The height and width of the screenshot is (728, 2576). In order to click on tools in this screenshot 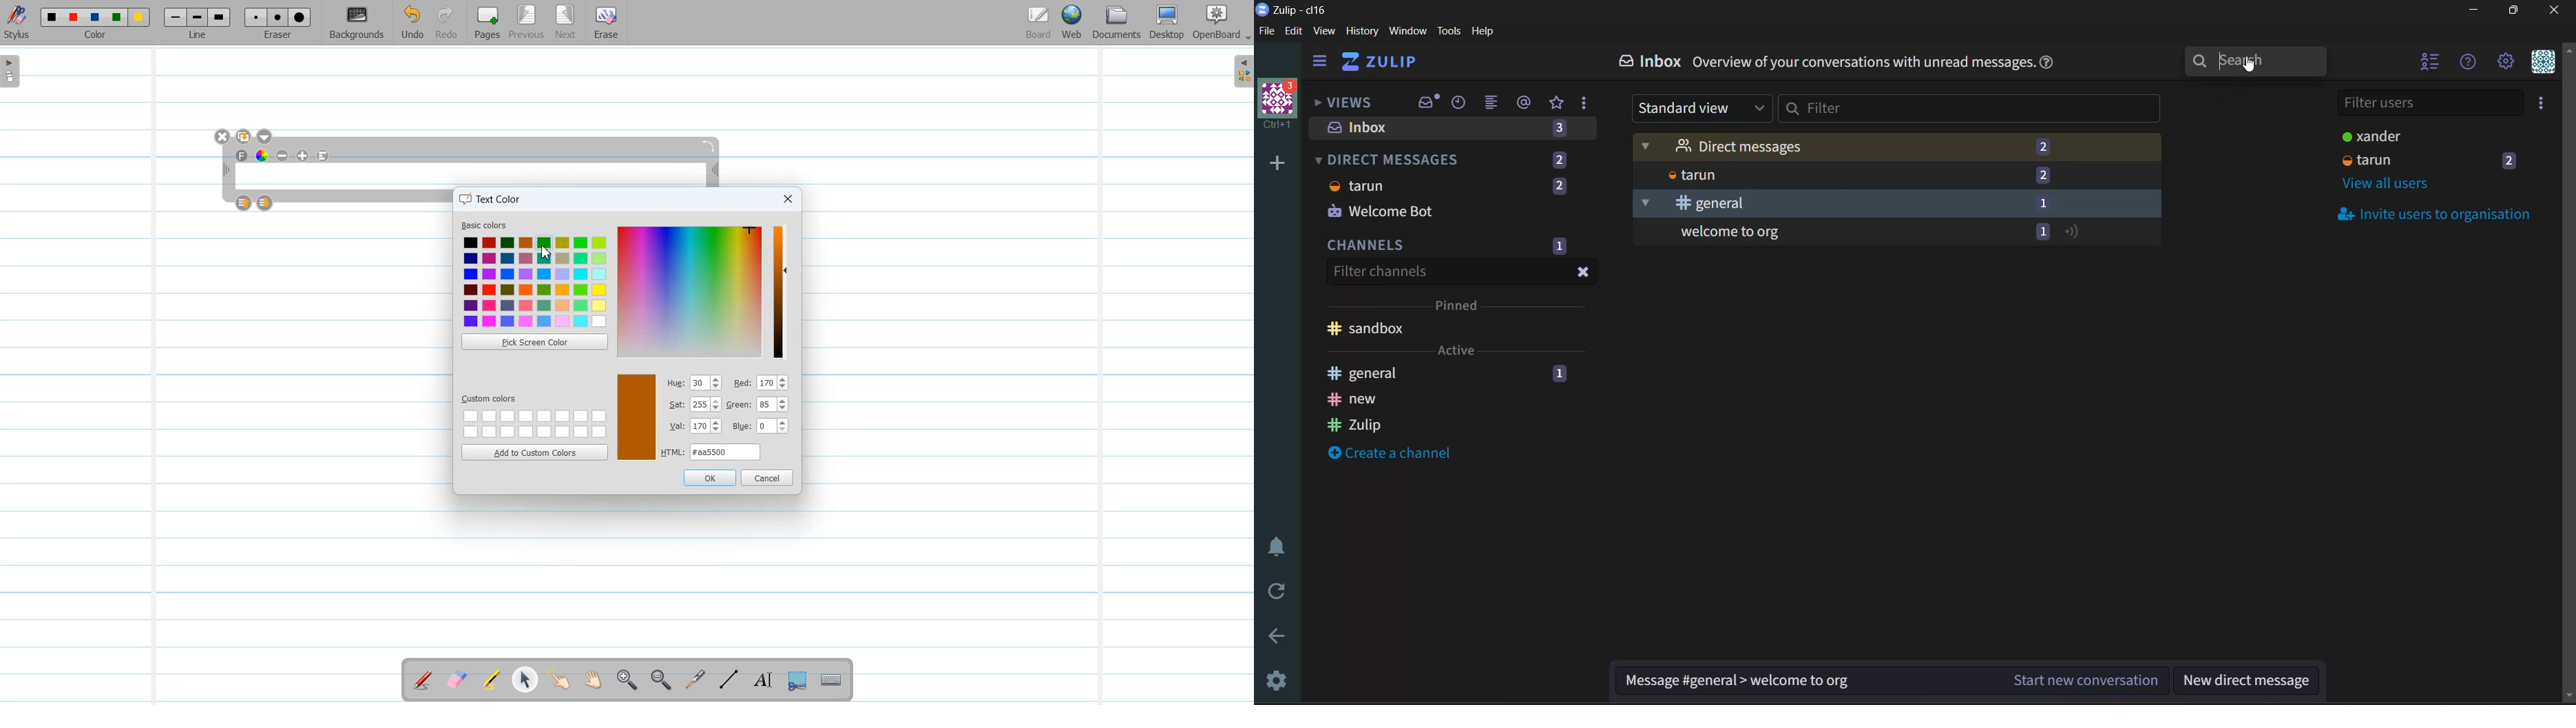, I will do `click(1449, 31)`.